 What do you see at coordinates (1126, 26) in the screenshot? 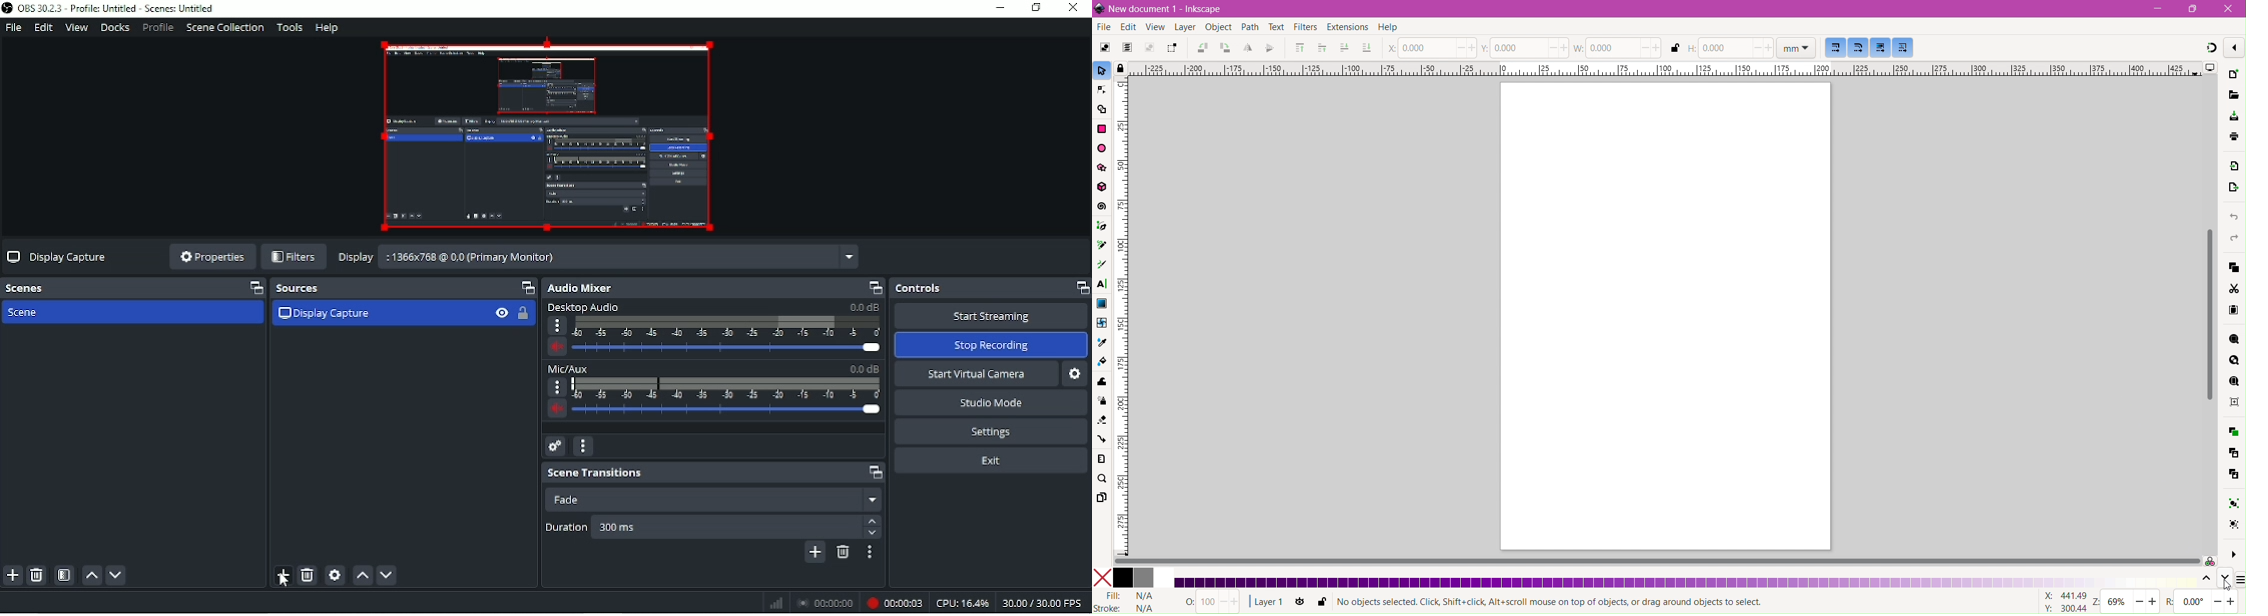
I see `Edit` at bounding box center [1126, 26].